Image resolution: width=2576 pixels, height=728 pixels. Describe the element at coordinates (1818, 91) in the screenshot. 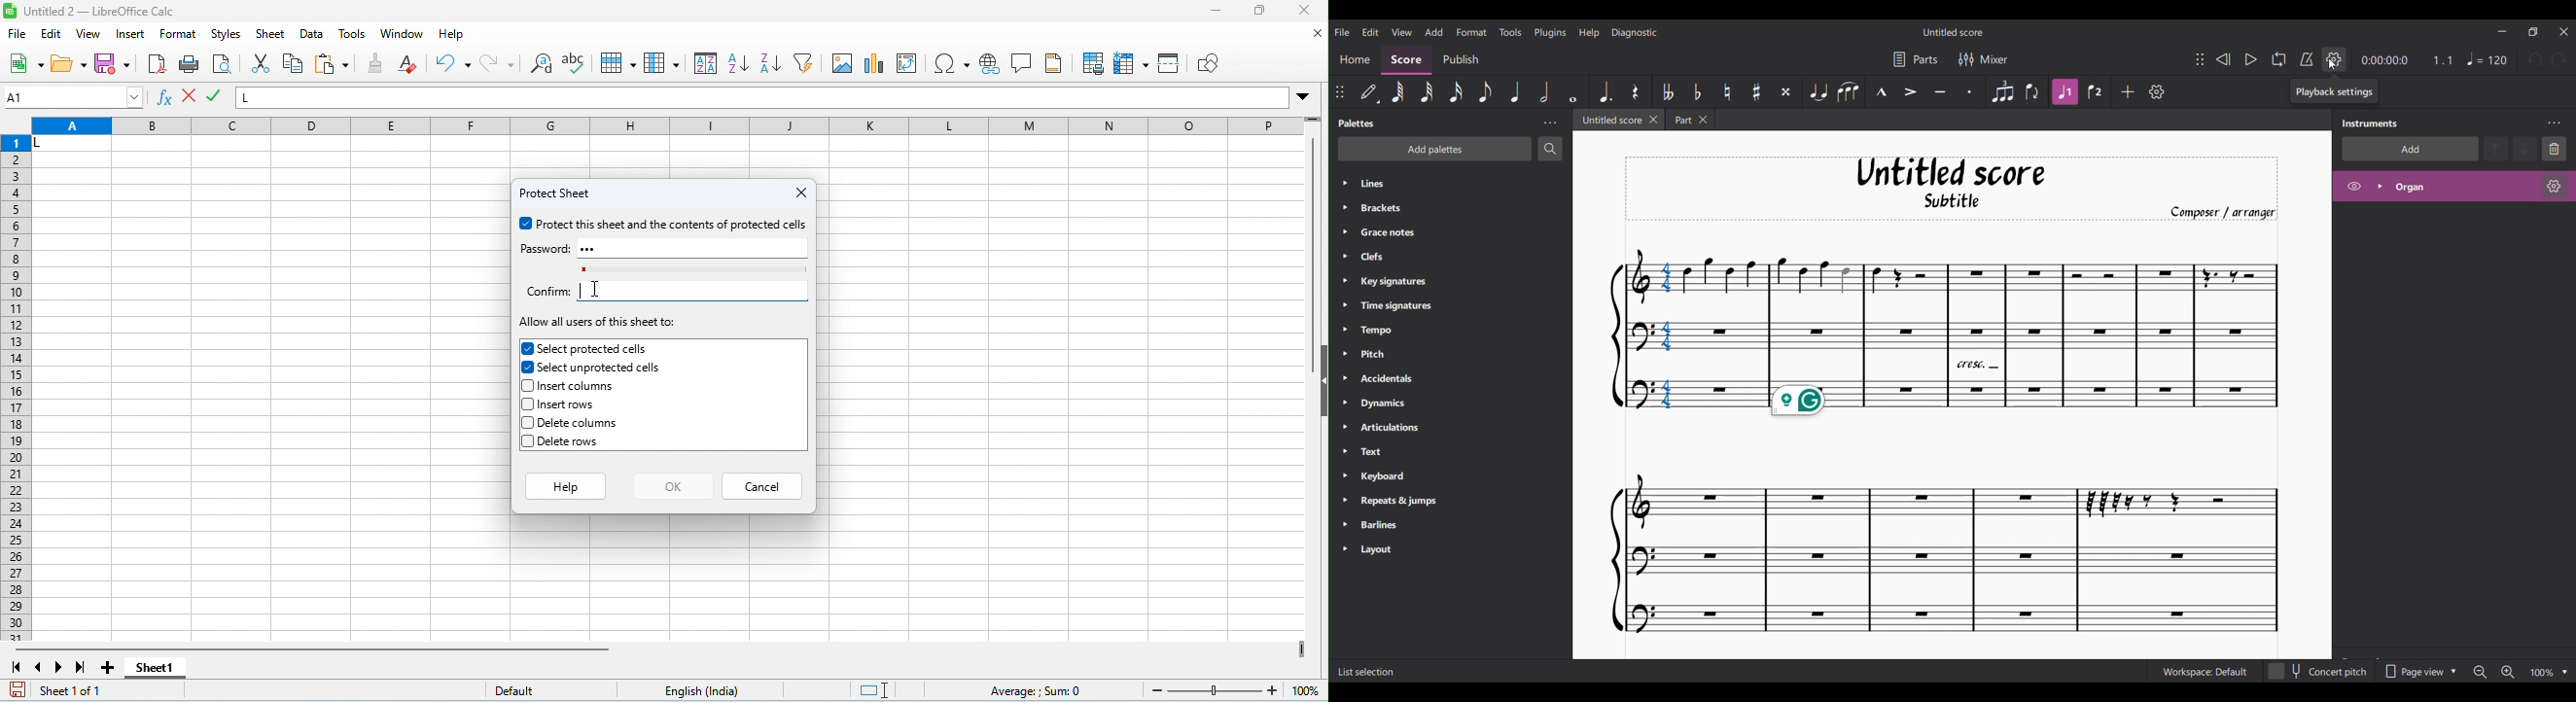

I see `Tie` at that location.